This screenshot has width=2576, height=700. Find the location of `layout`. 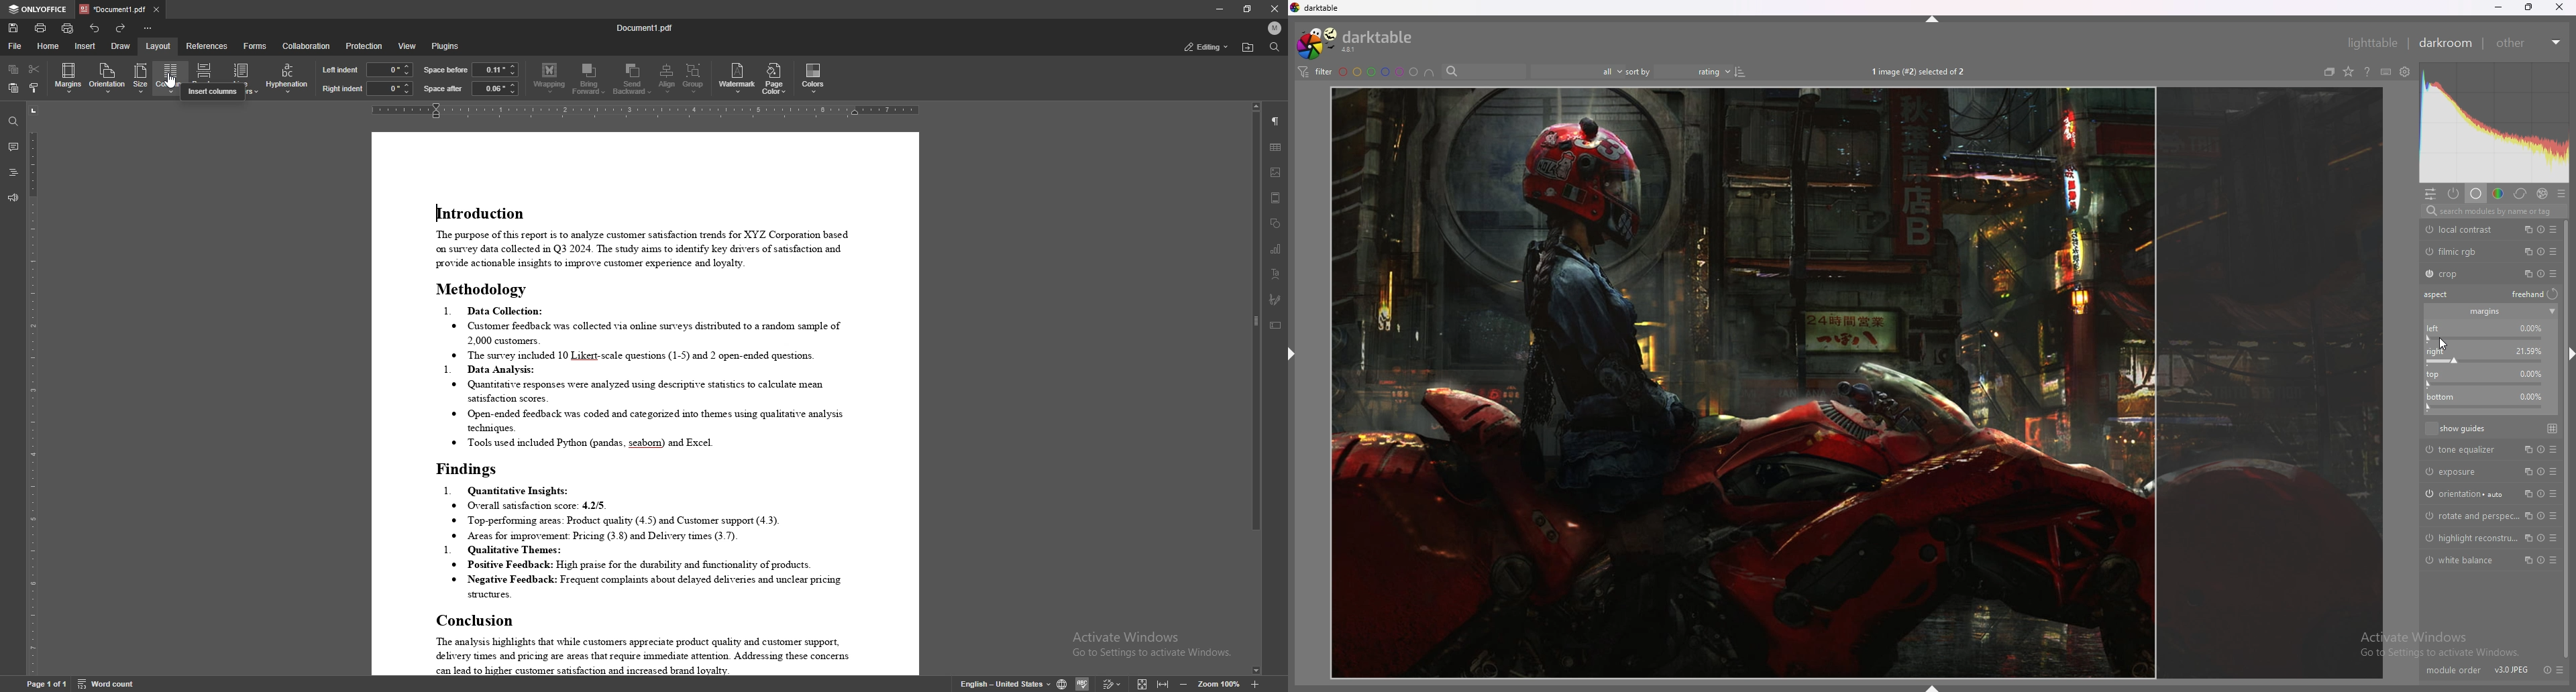

layout is located at coordinates (159, 46).